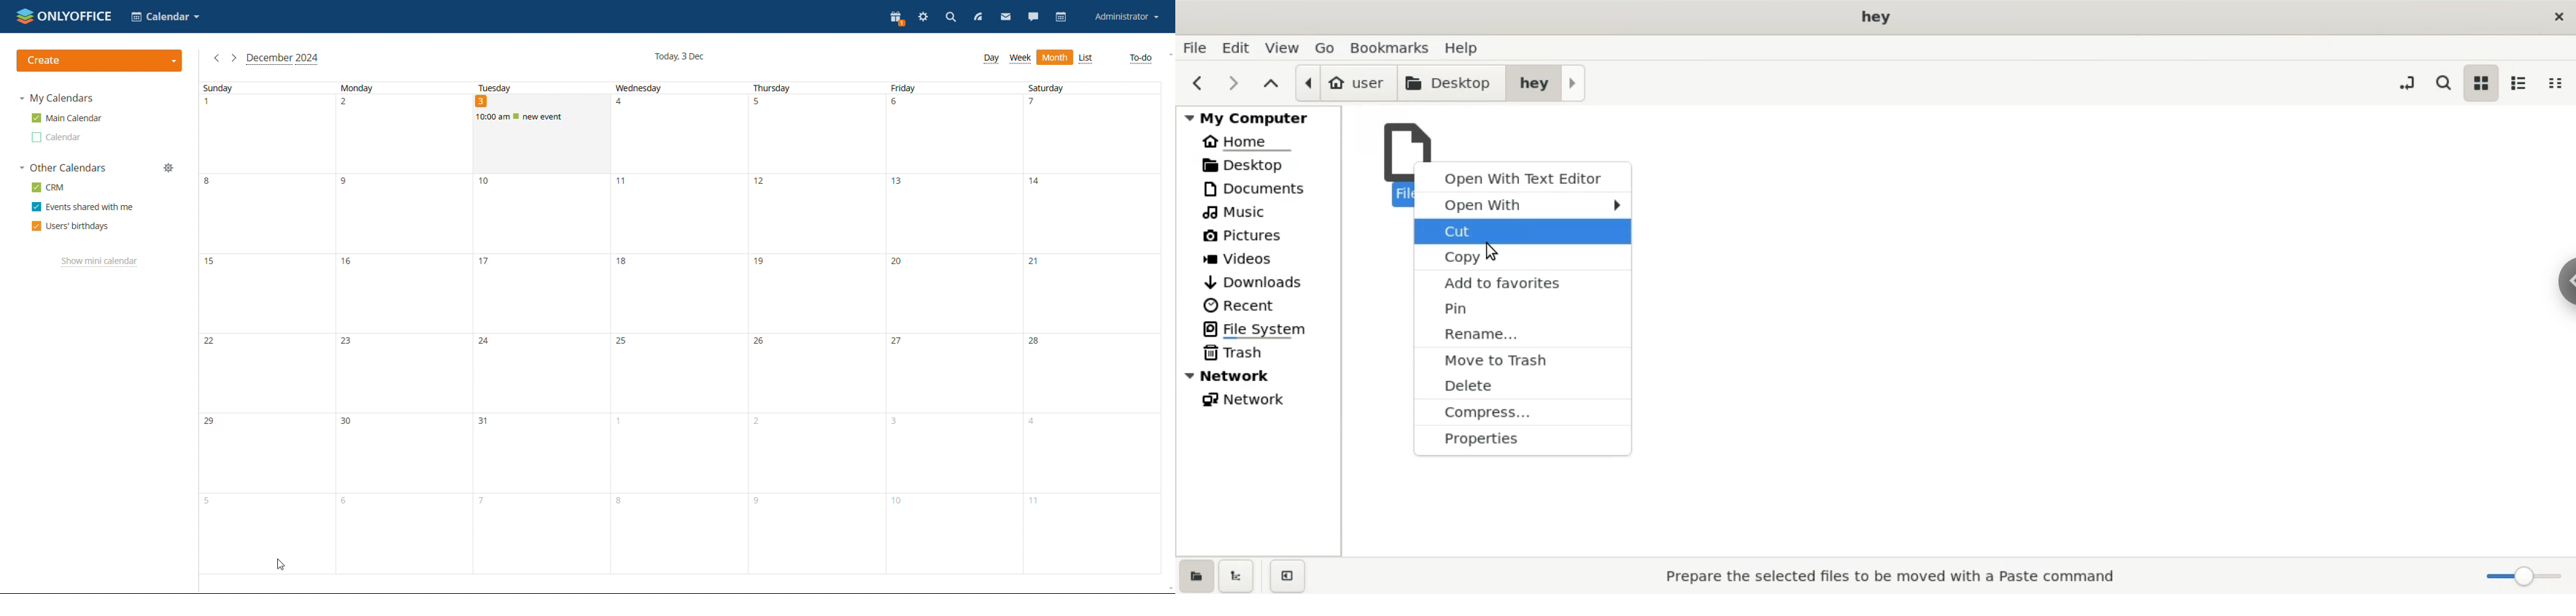 Image resolution: width=2576 pixels, height=616 pixels. What do you see at coordinates (953, 133) in the screenshot?
I see `6` at bounding box center [953, 133].